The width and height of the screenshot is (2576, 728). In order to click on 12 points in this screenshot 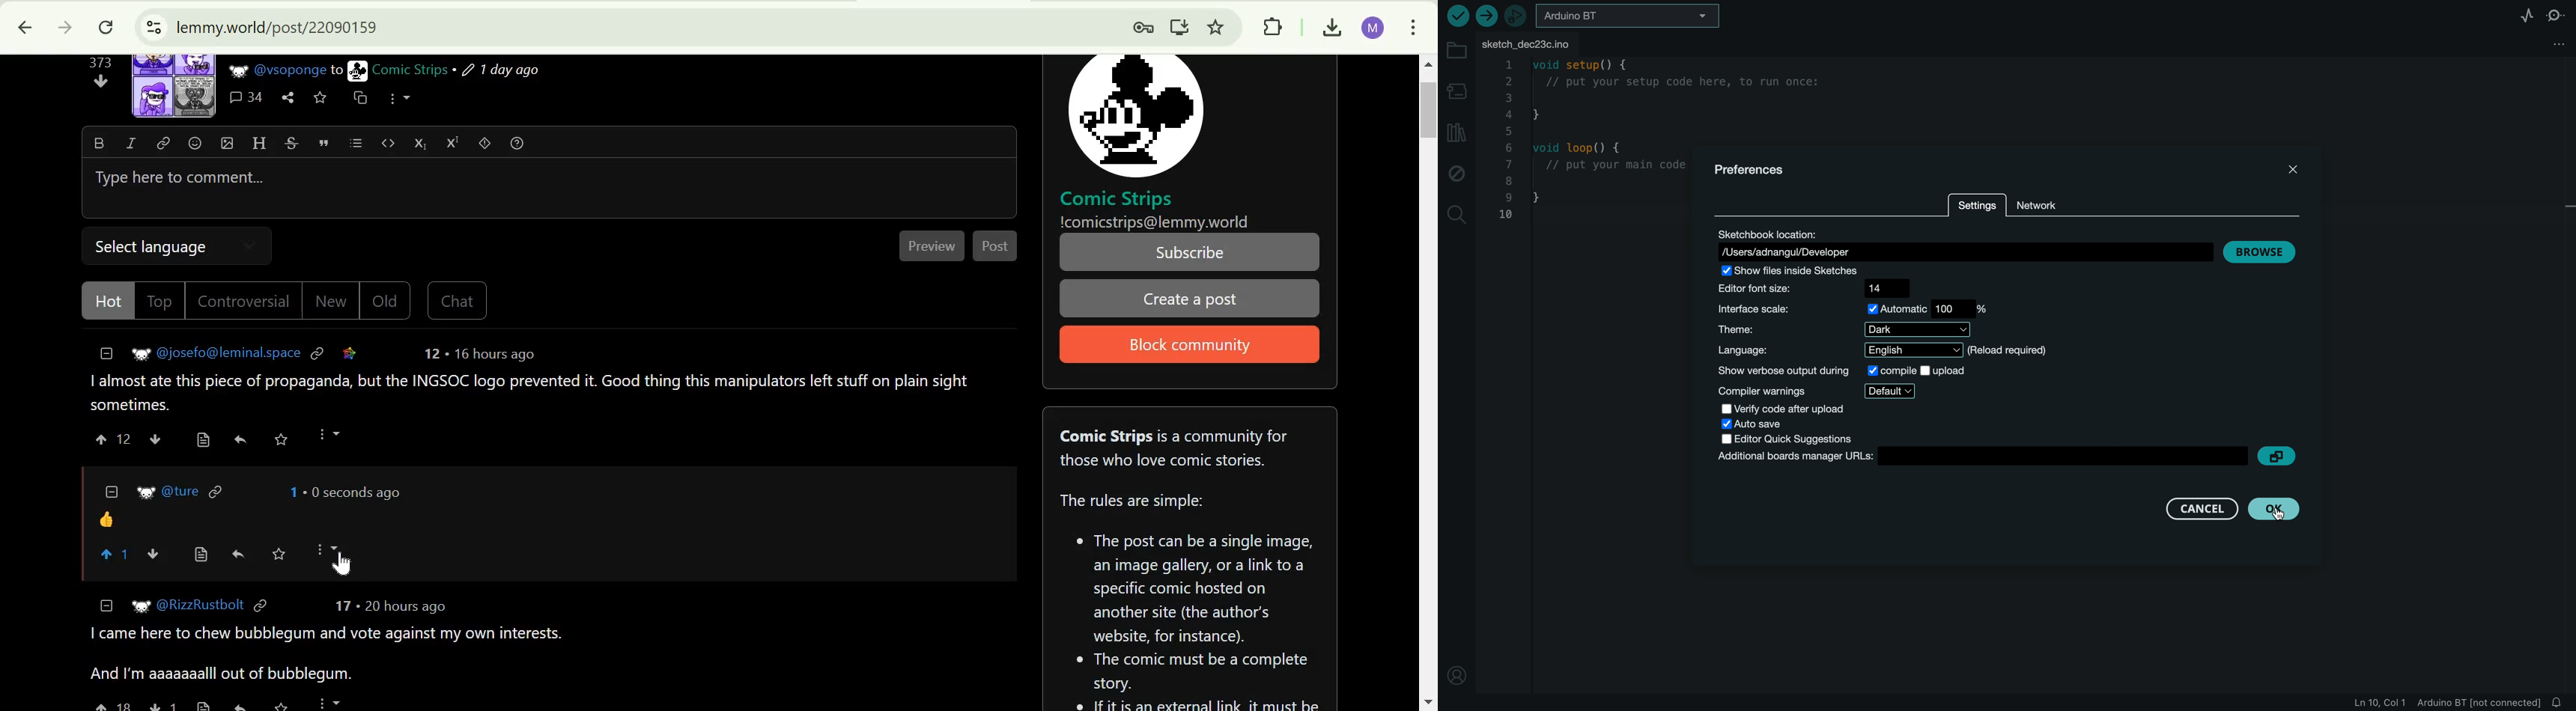, I will do `click(125, 439)`.